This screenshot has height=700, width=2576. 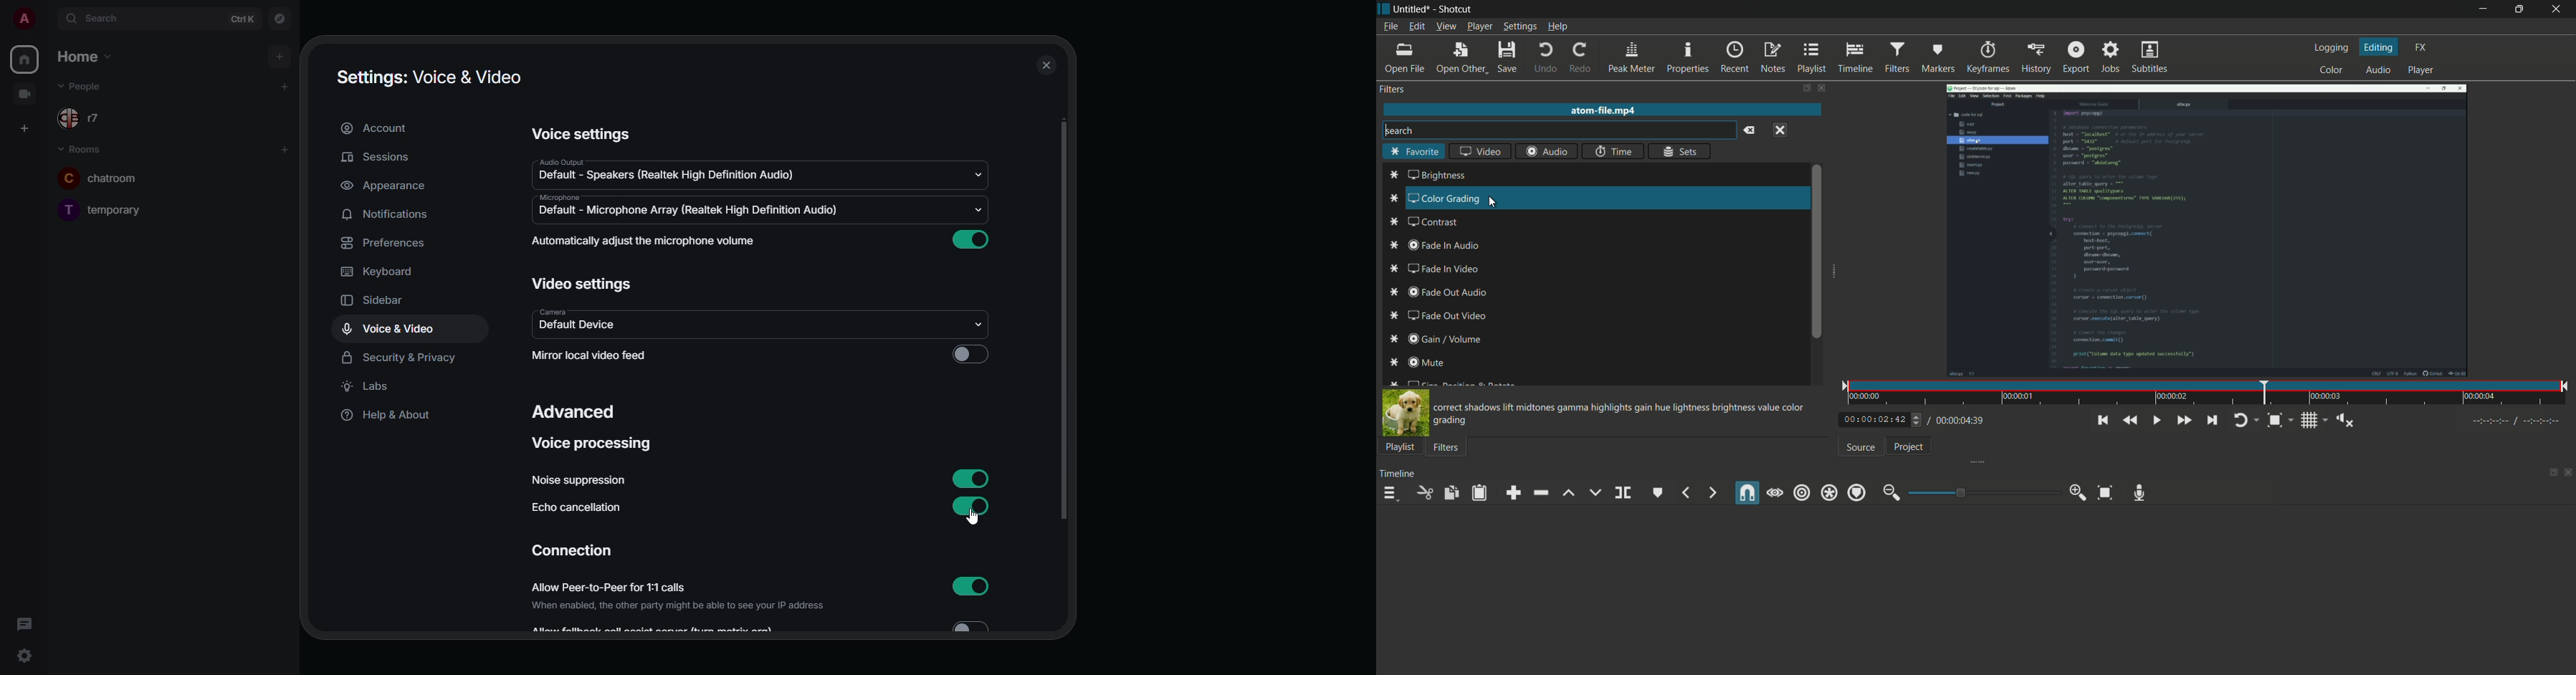 What do you see at coordinates (2111, 56) in the screenshot?
I see `jobs` at bounding box center [2111, 56].